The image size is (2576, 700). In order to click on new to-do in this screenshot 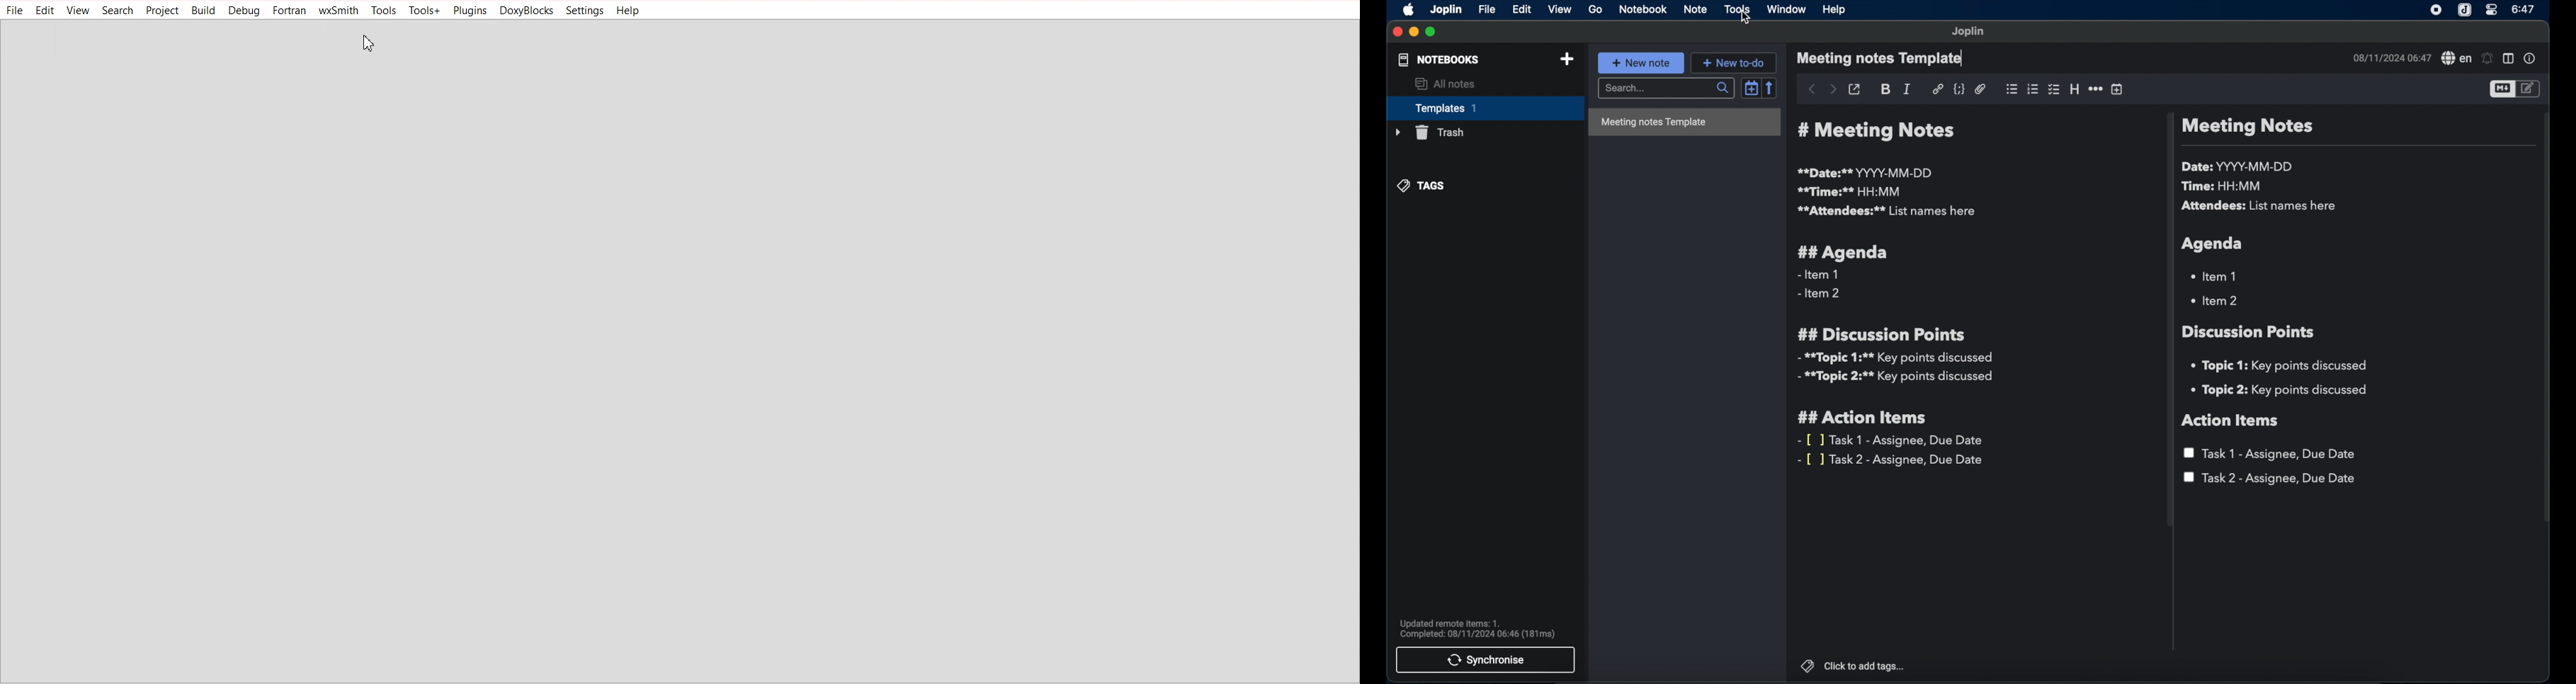, I will do `click(1736, 62)`.